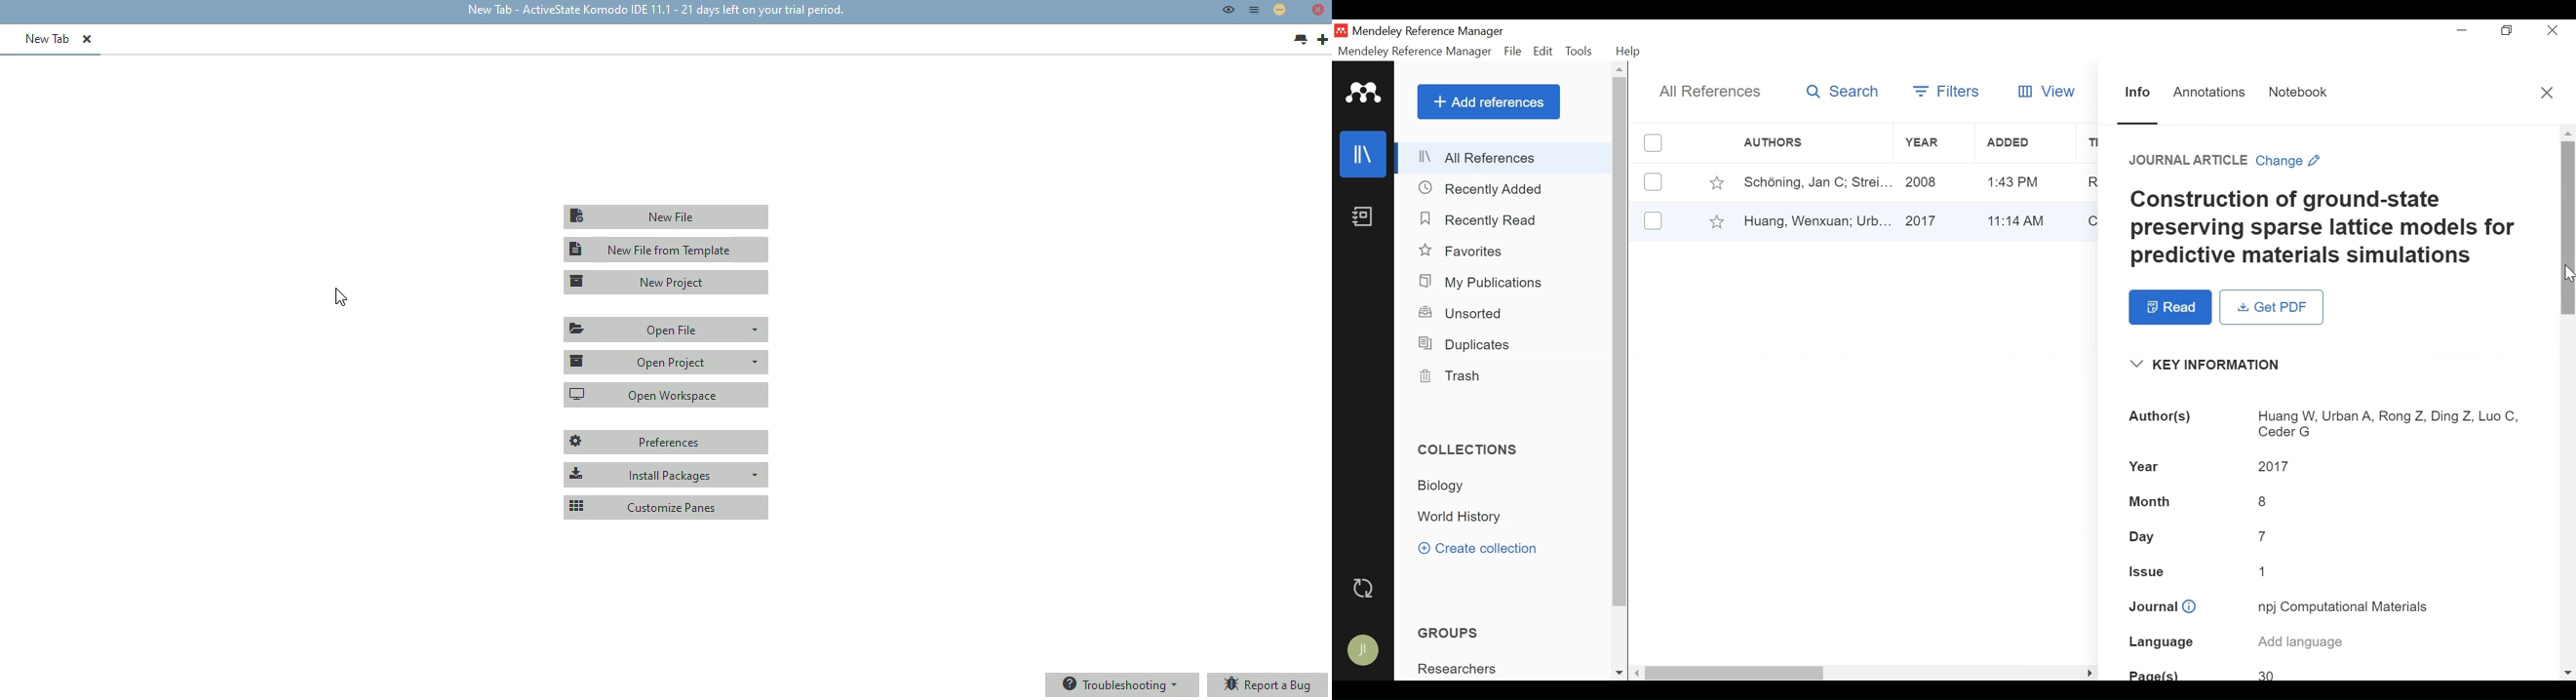 The height and width of the screenshot is (700, 2576). Describe the element at coordinates (2569, 674) in the screenshot. I see `Scroll down` at that location.